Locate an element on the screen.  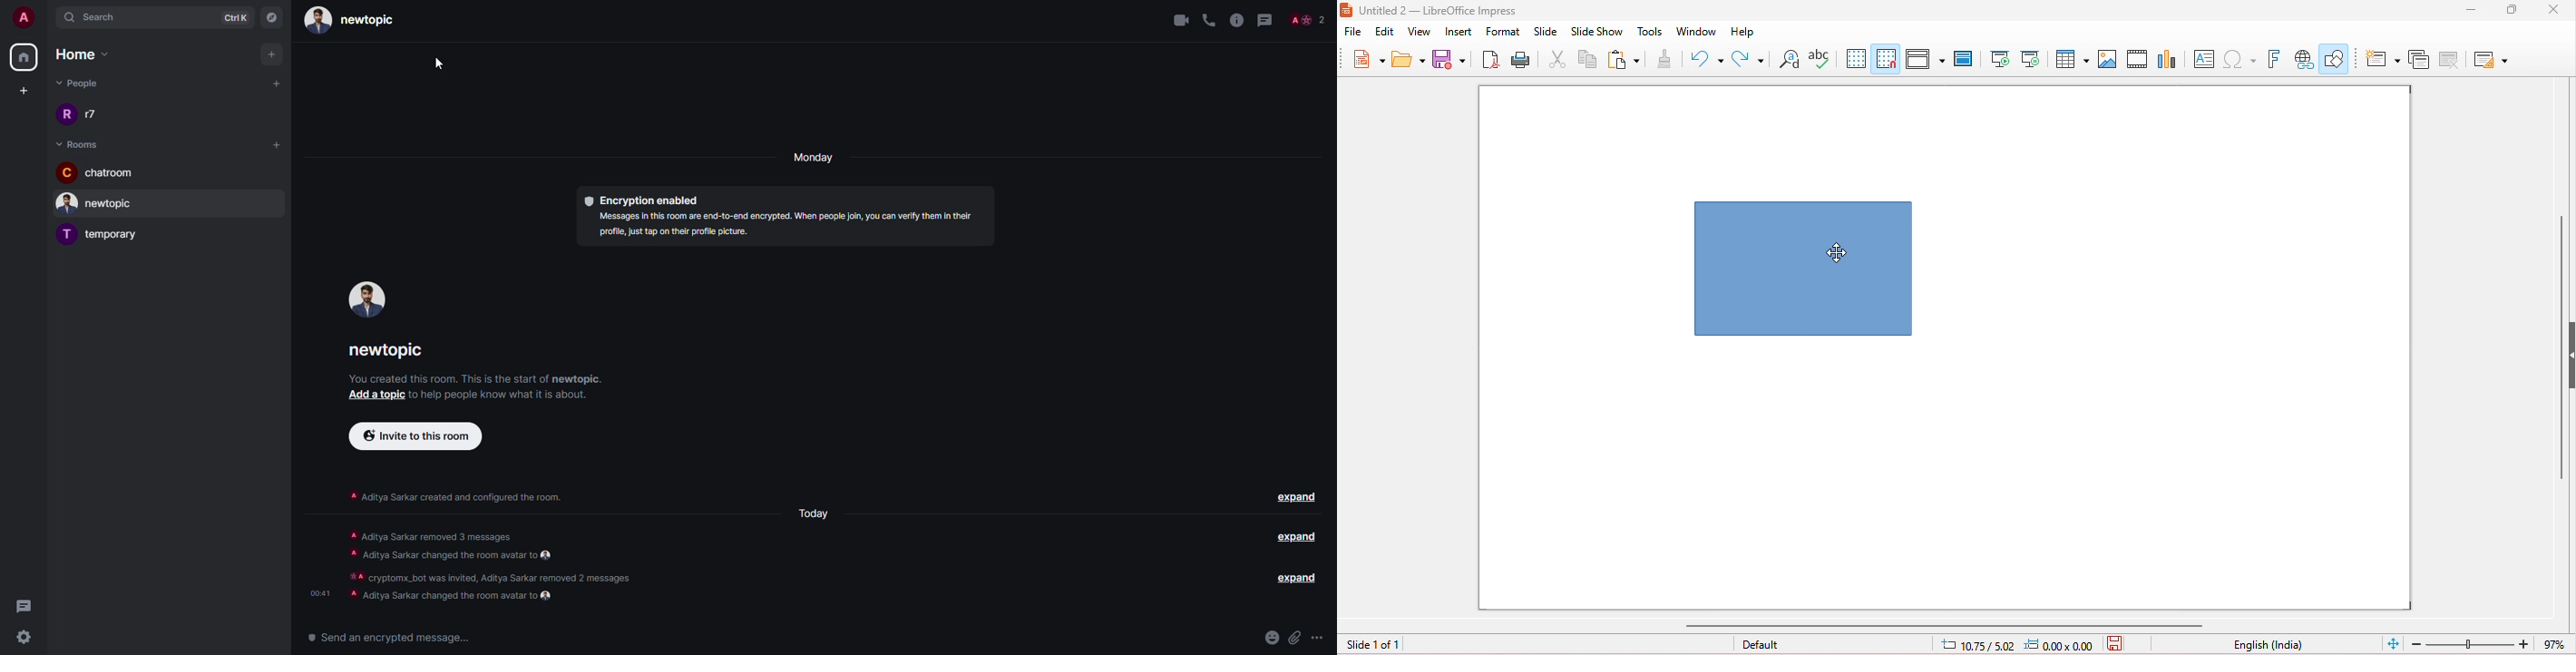
Libreoffice Logo is located at coordinates (1345, 9).